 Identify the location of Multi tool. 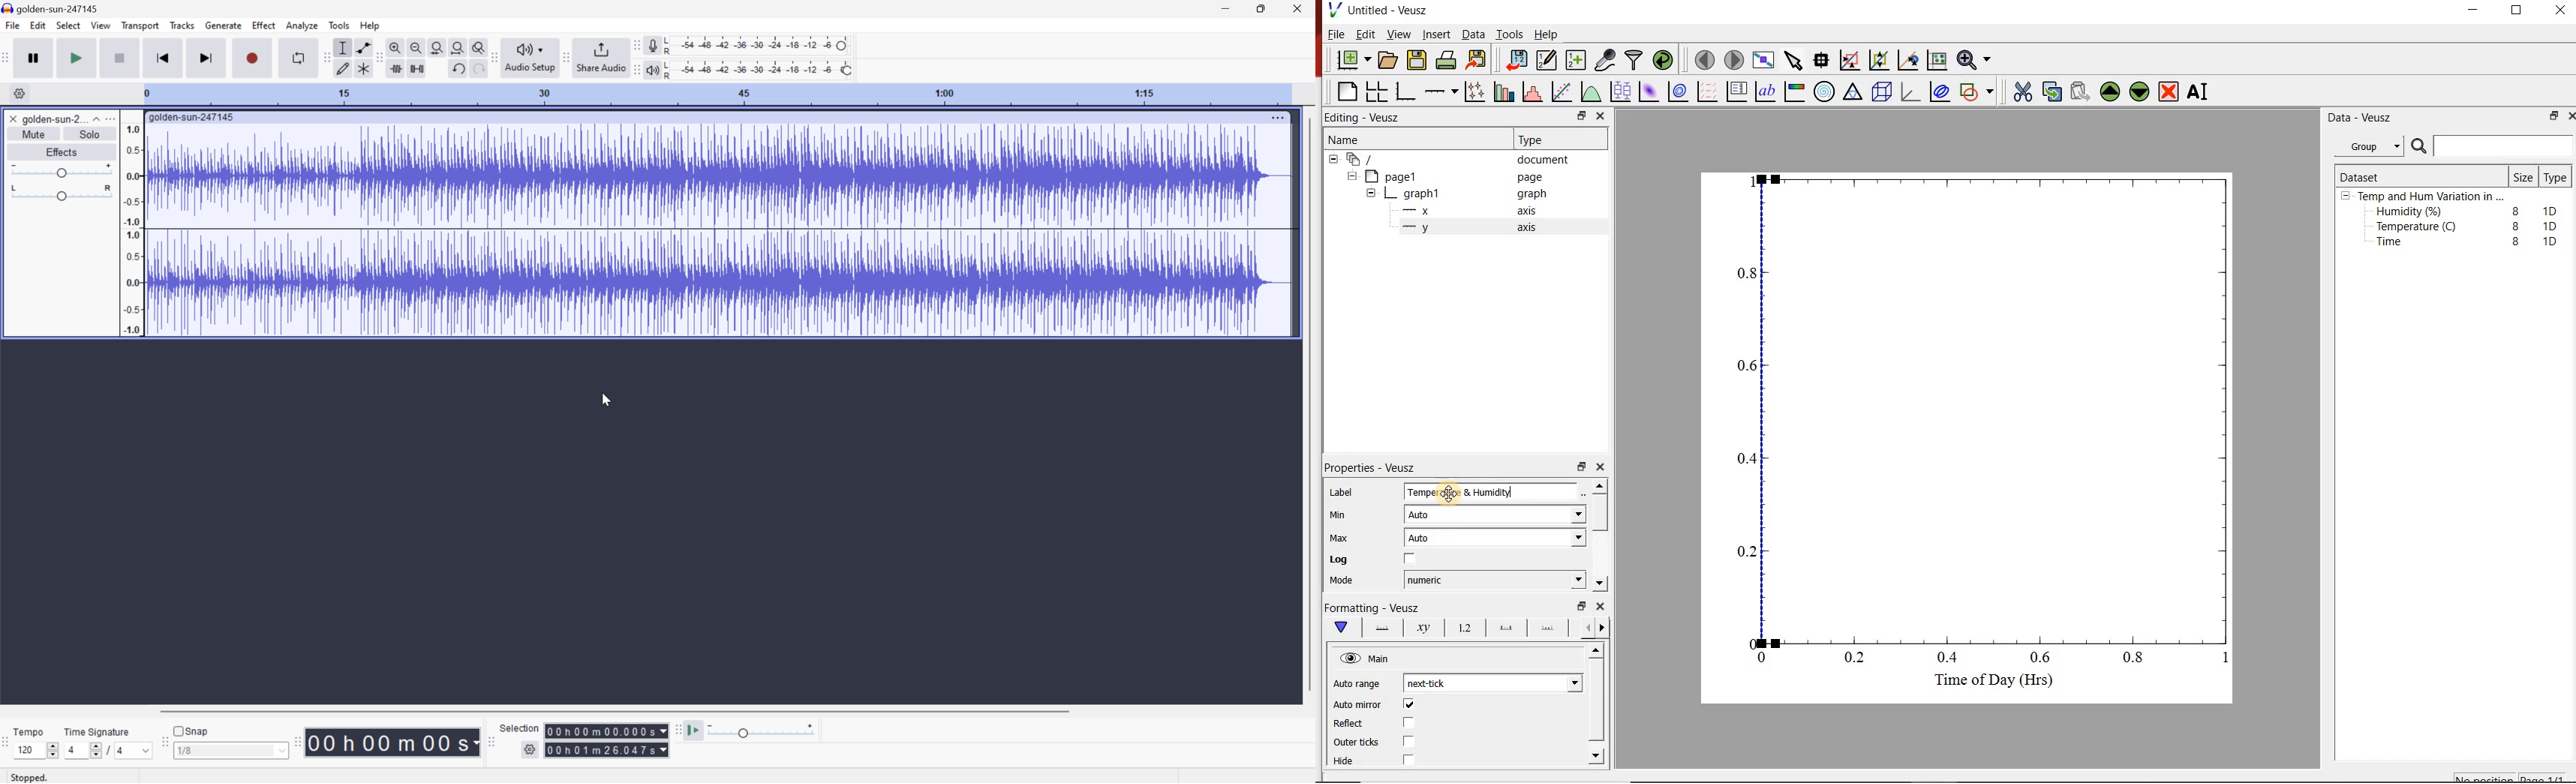
(361, 70).